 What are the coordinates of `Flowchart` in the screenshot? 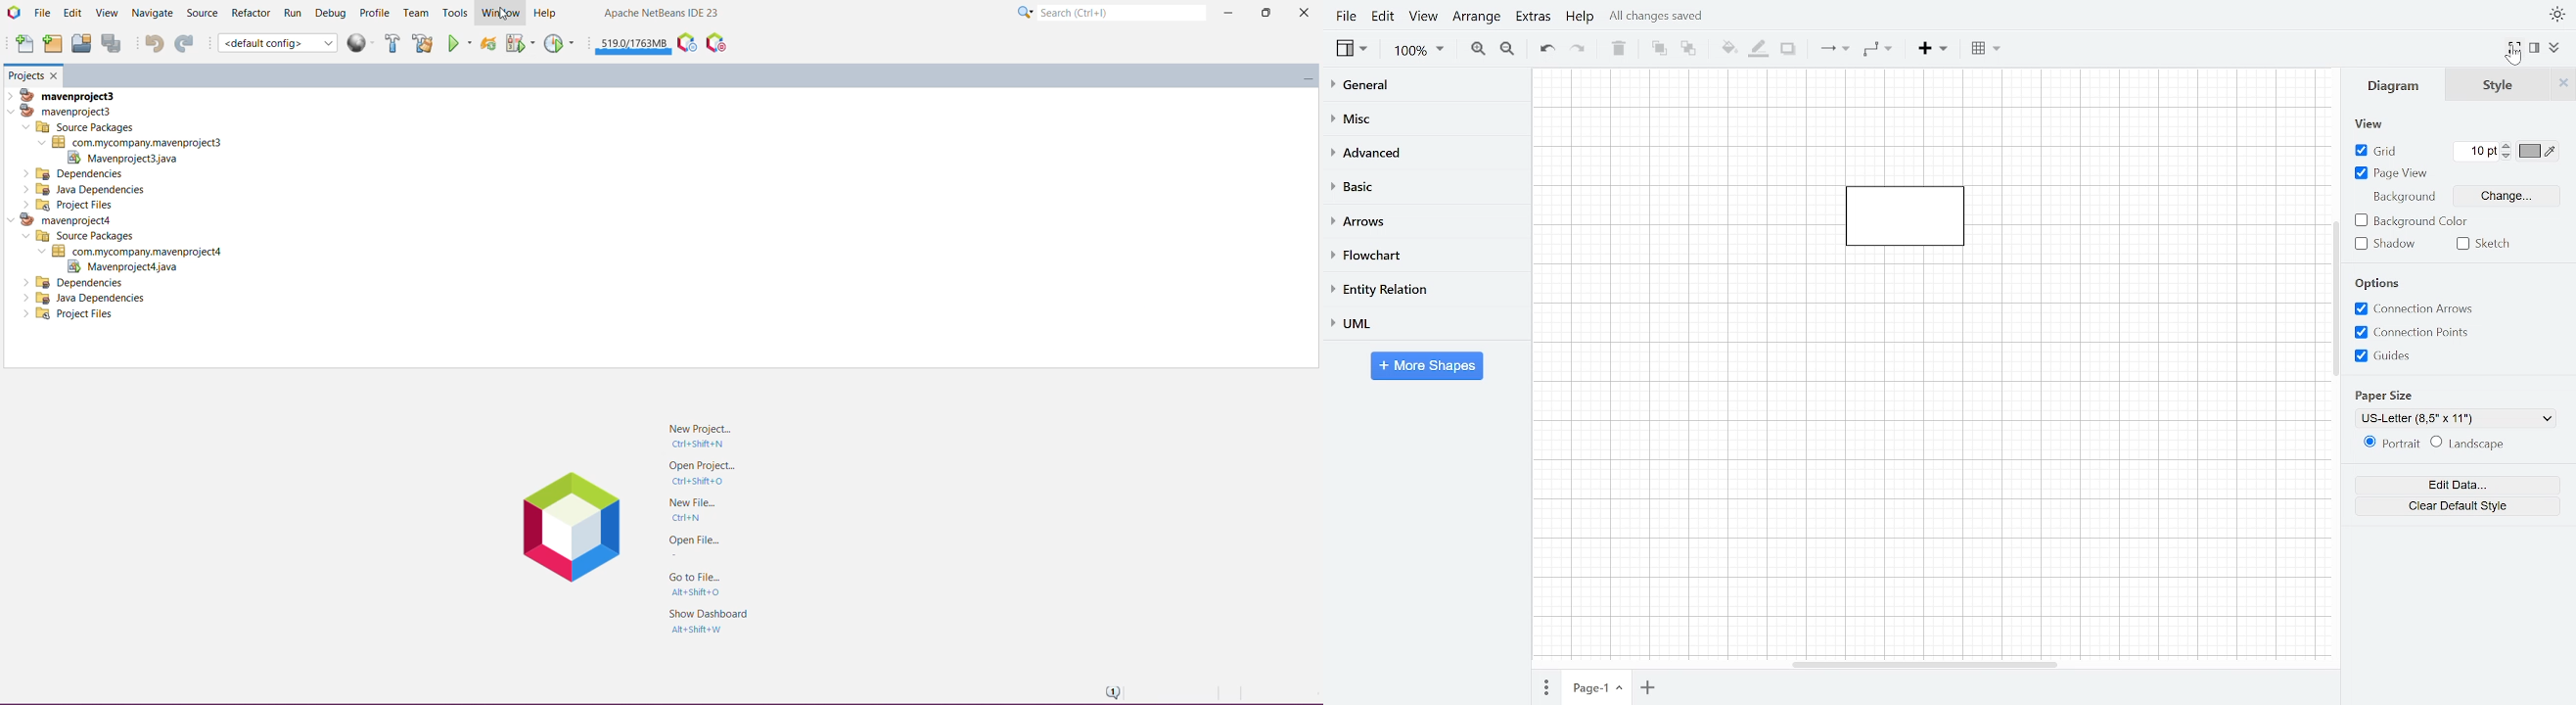 It's located at (1425, 257).